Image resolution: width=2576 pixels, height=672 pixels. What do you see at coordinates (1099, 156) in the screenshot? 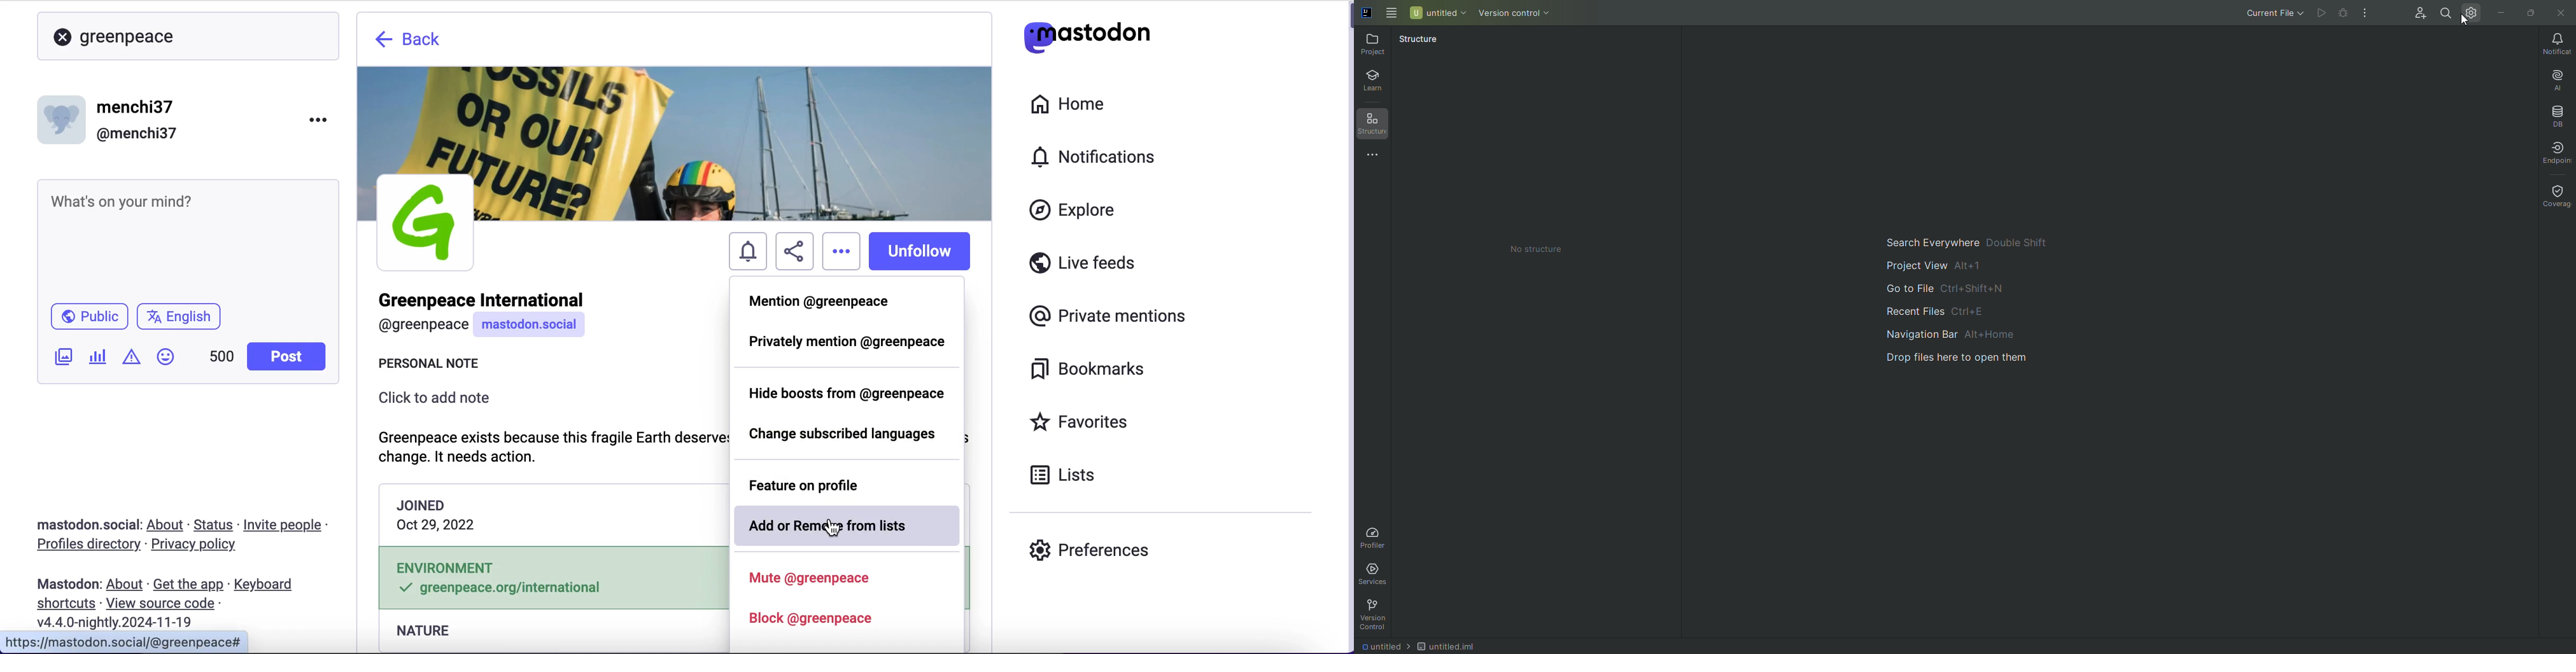
I see `notifications` at bounding box center [1099, 156].